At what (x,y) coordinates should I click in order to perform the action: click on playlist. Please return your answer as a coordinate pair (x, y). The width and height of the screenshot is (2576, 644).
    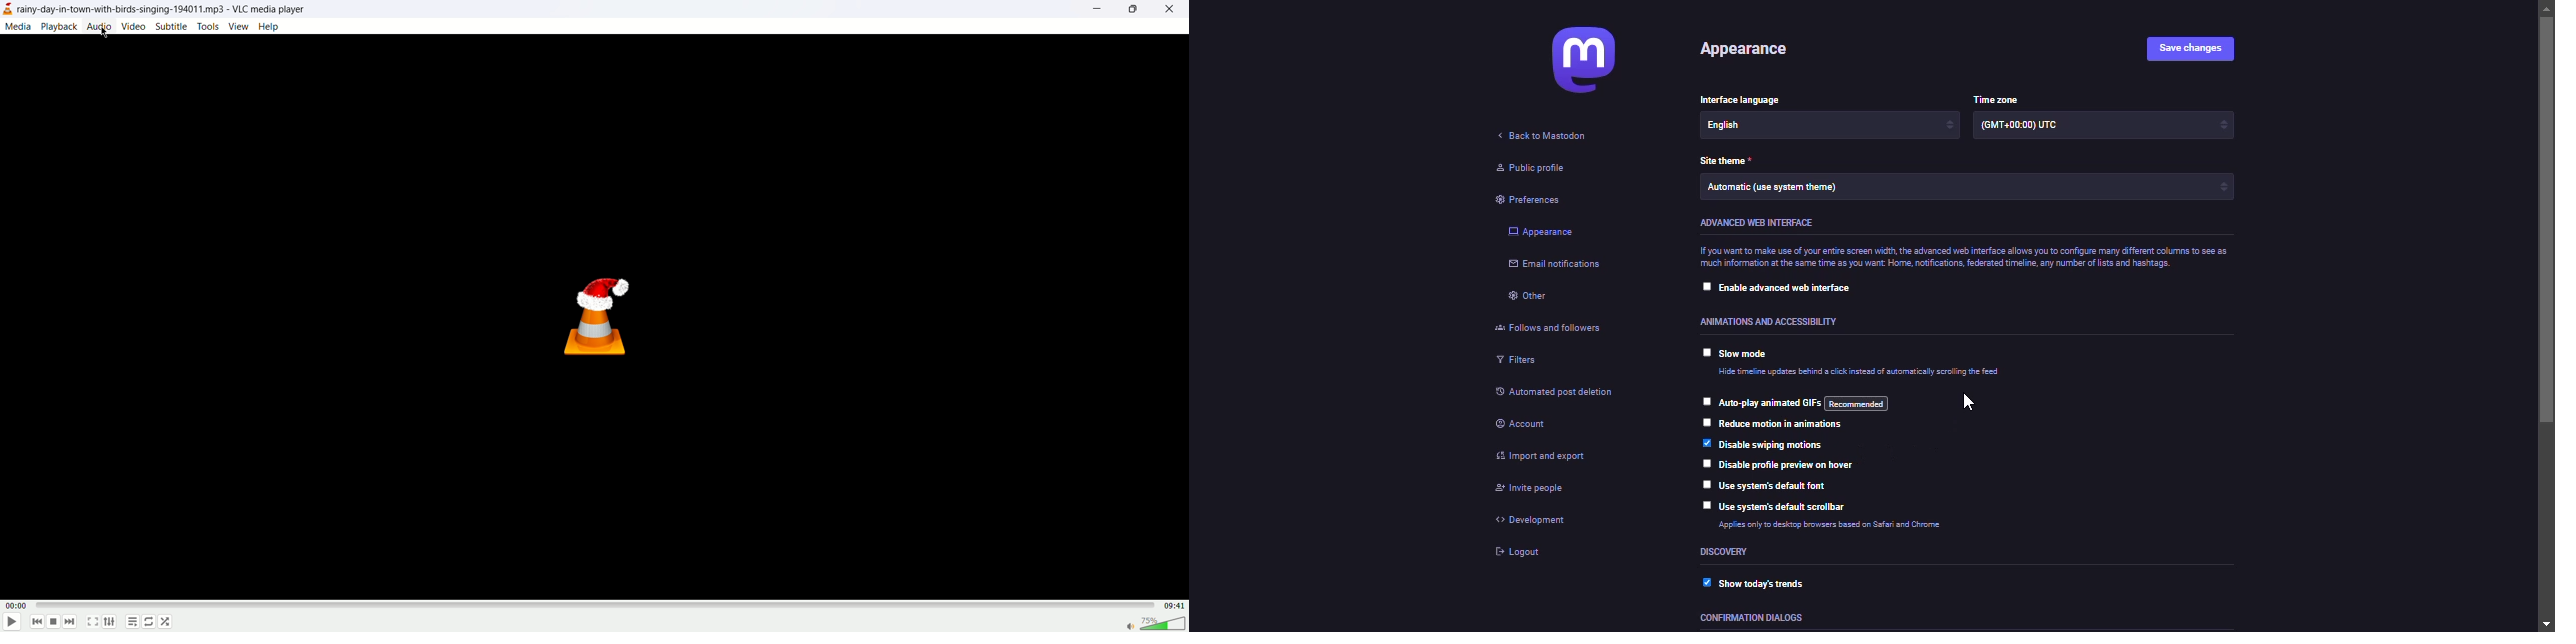
    Looking at the image, I should click on (133, 621).